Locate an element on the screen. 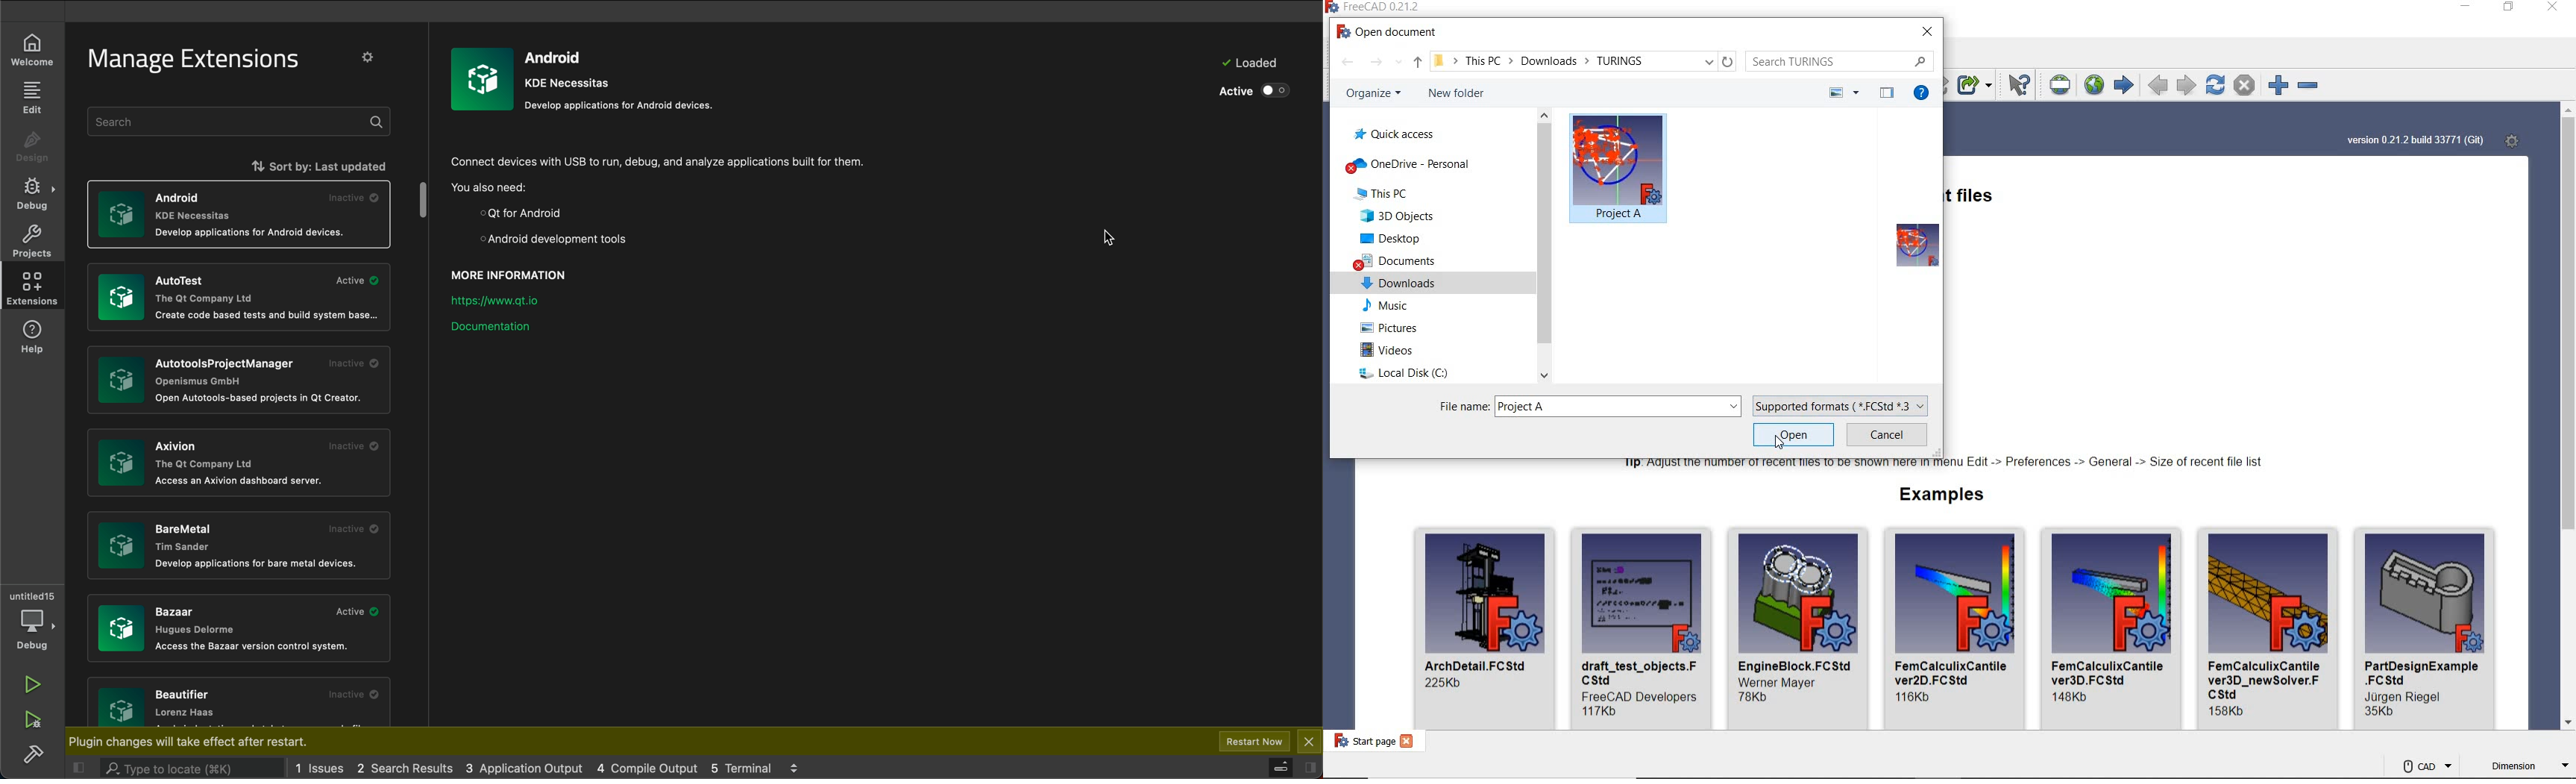 This screenshot has width=2576, height=784. OPEN DOCUMENT is located at coordinates (1398, 34).